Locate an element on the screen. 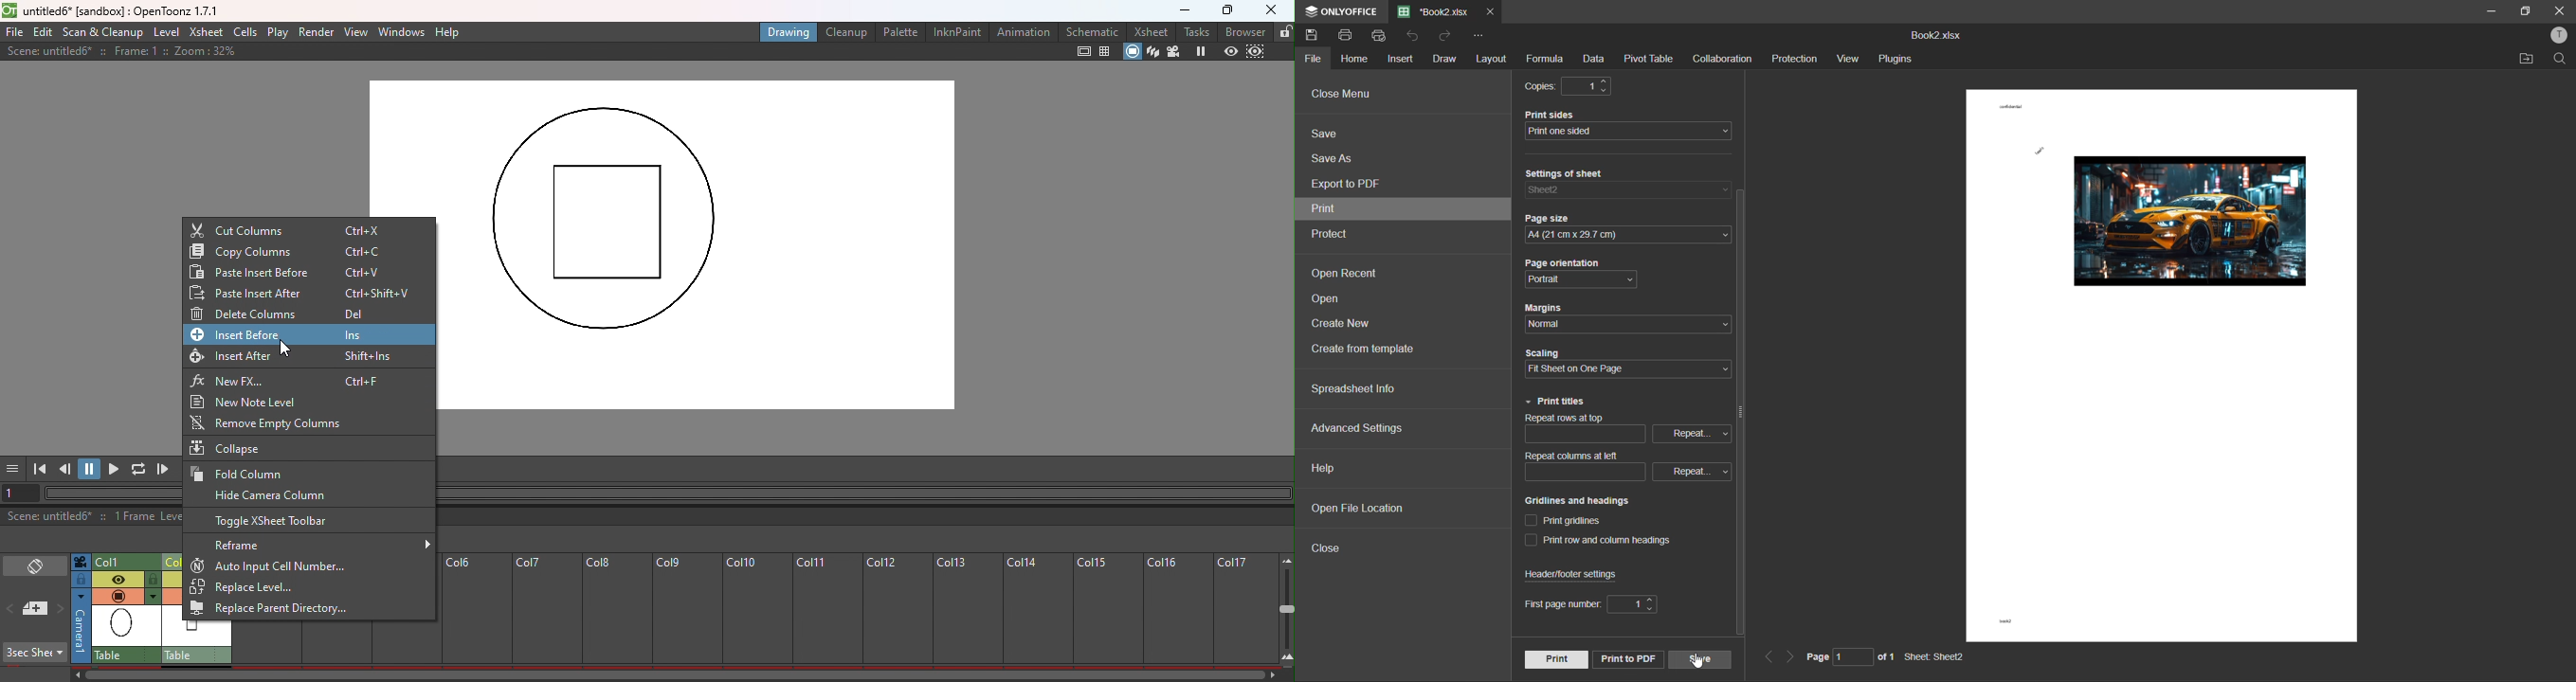  open location is located at coordinates (2525, 59).